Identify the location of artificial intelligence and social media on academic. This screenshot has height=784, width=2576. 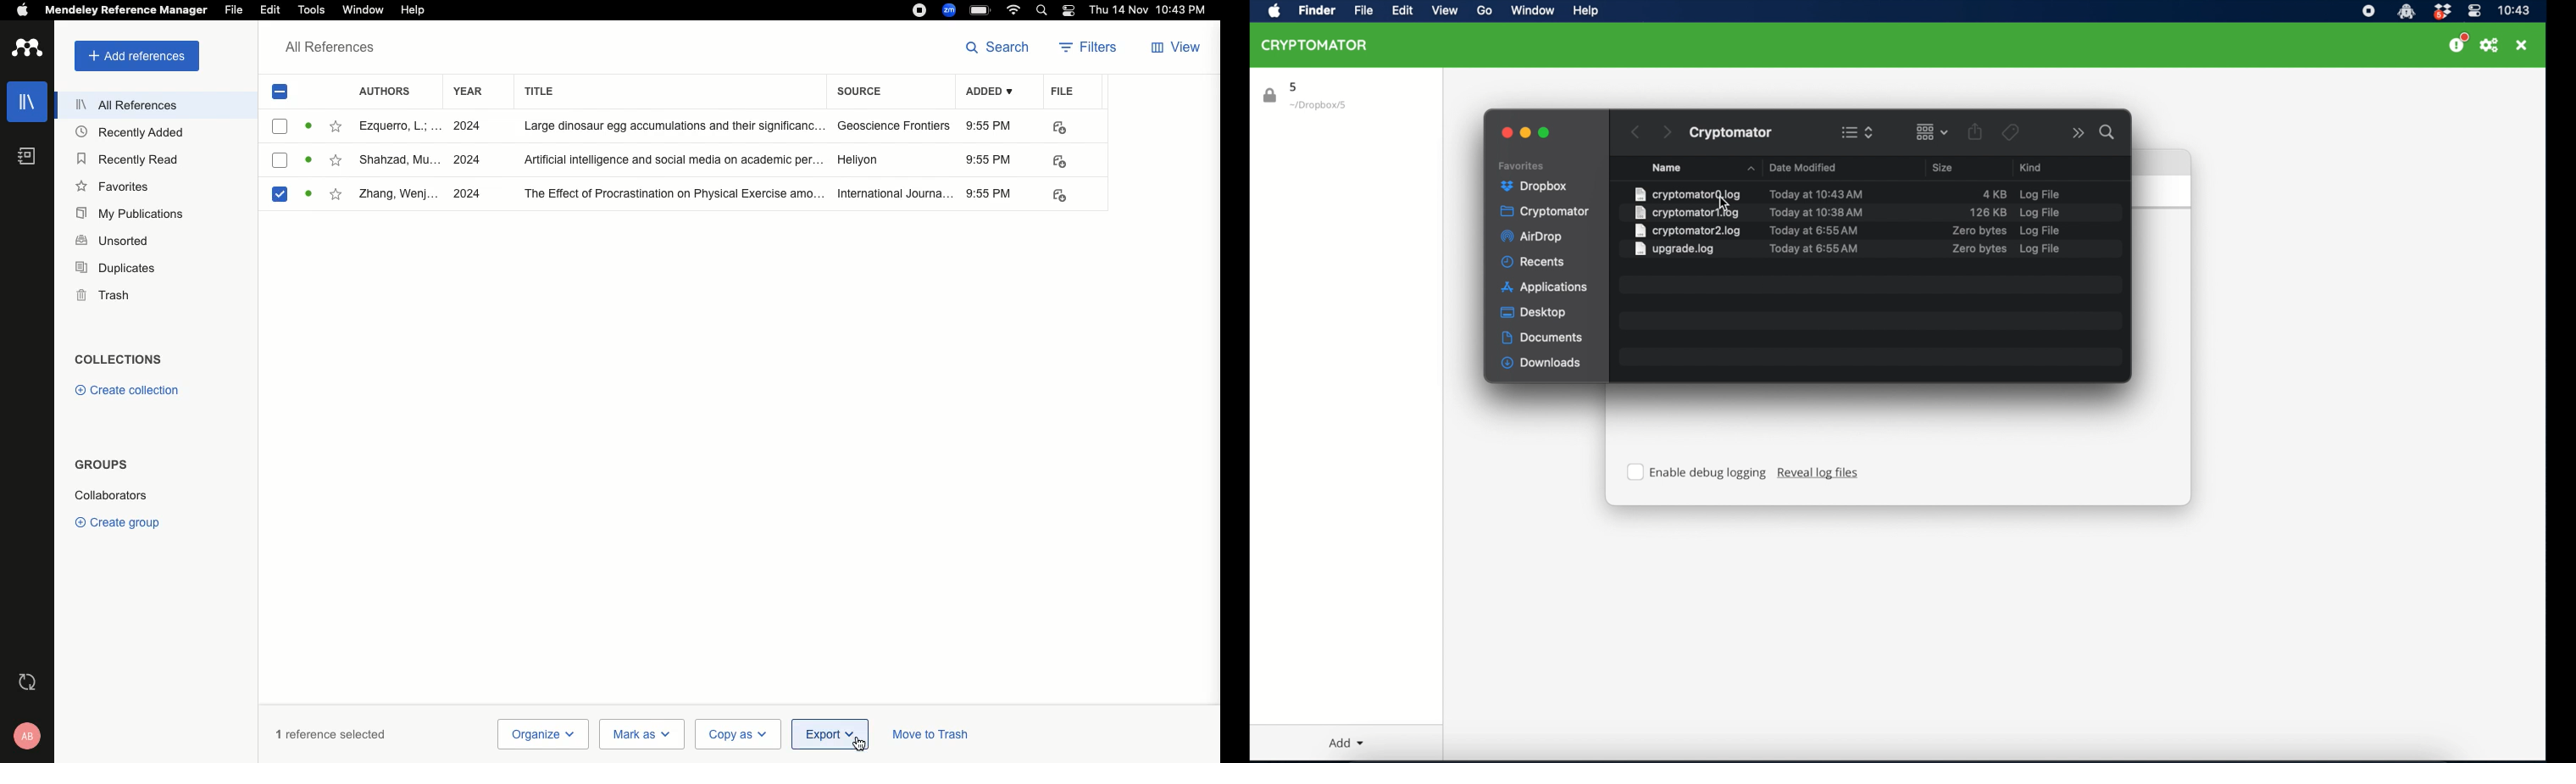
(673, 158).